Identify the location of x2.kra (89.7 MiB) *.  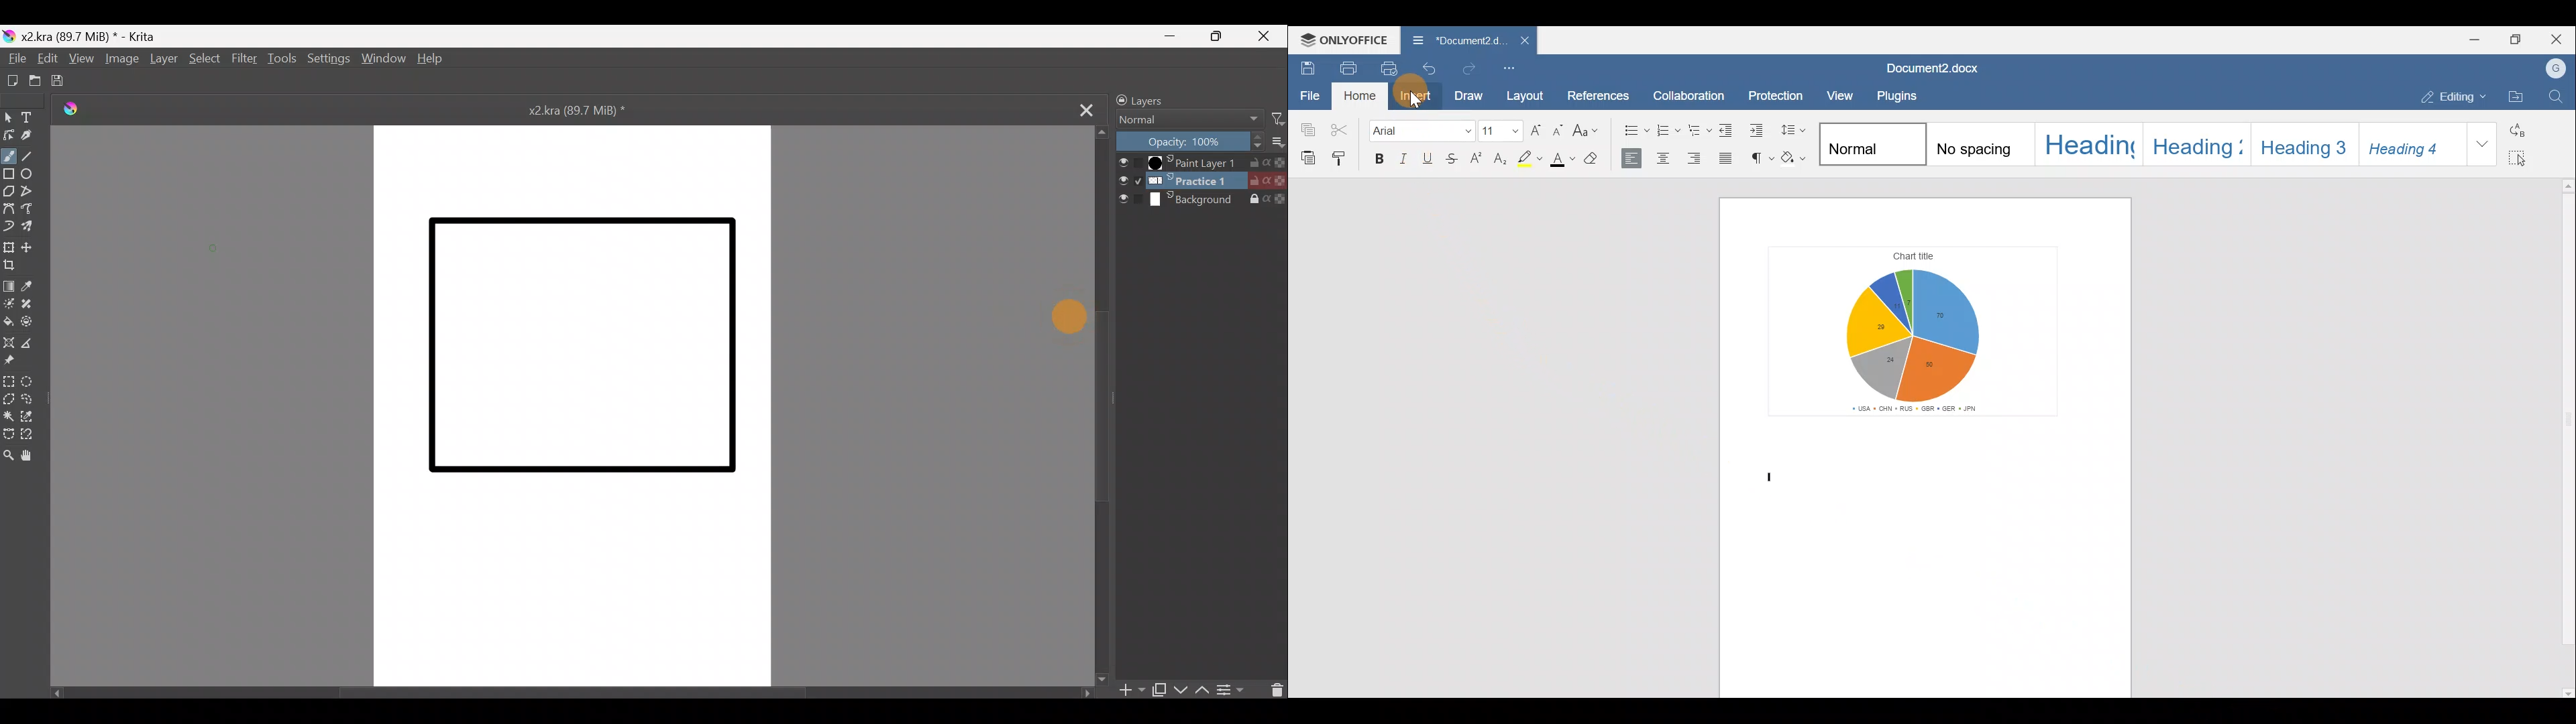
(90, 36).